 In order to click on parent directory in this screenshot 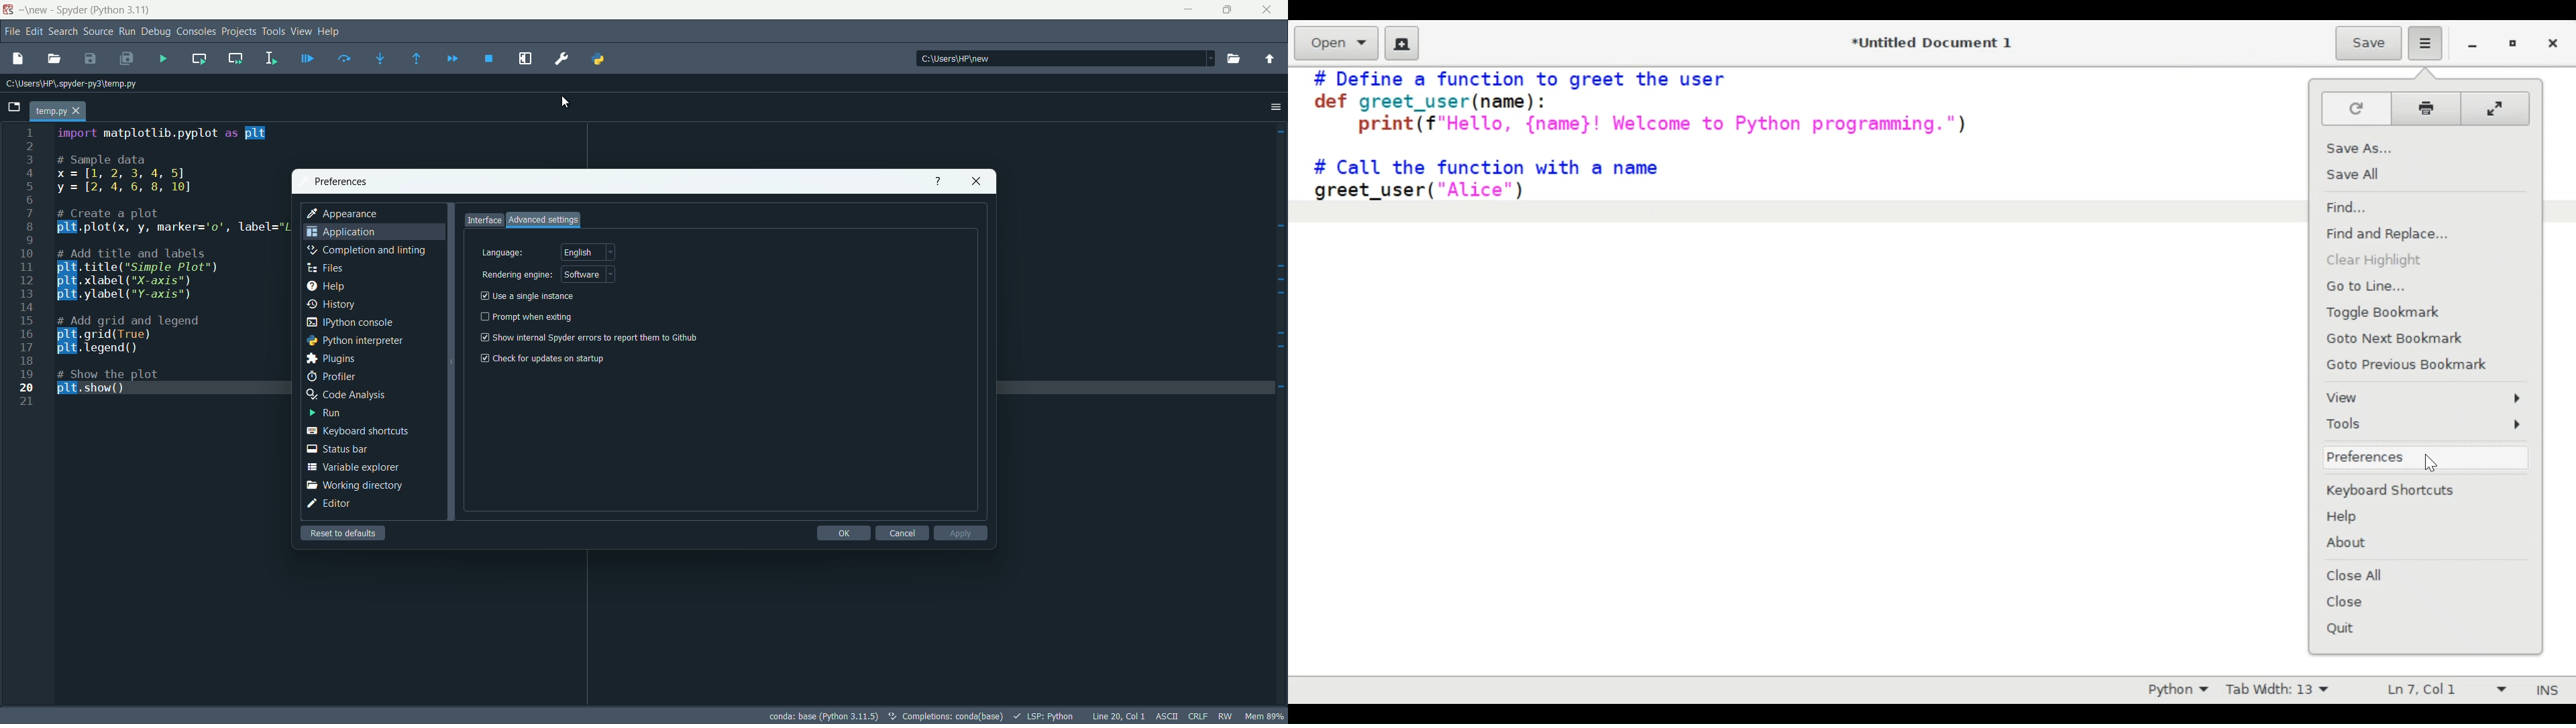, I will do `click(1270, 59)`.